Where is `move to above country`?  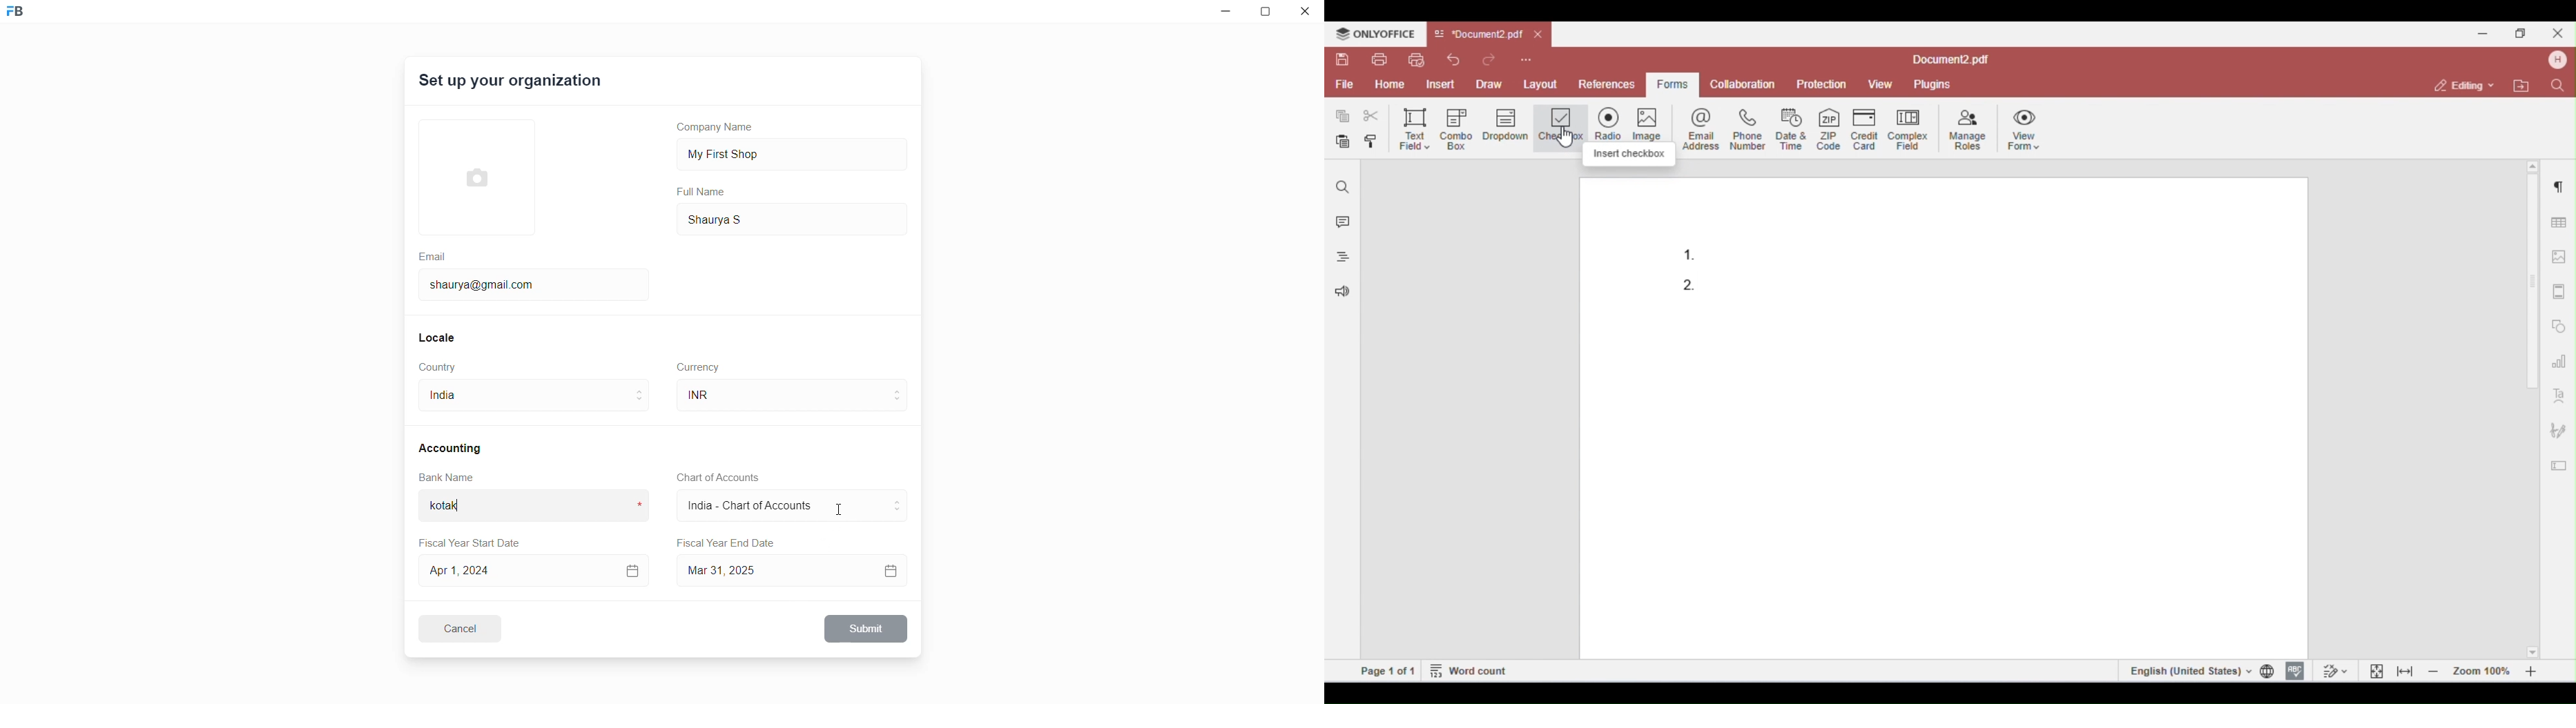
move to above country is located at coordinates (642, 390).